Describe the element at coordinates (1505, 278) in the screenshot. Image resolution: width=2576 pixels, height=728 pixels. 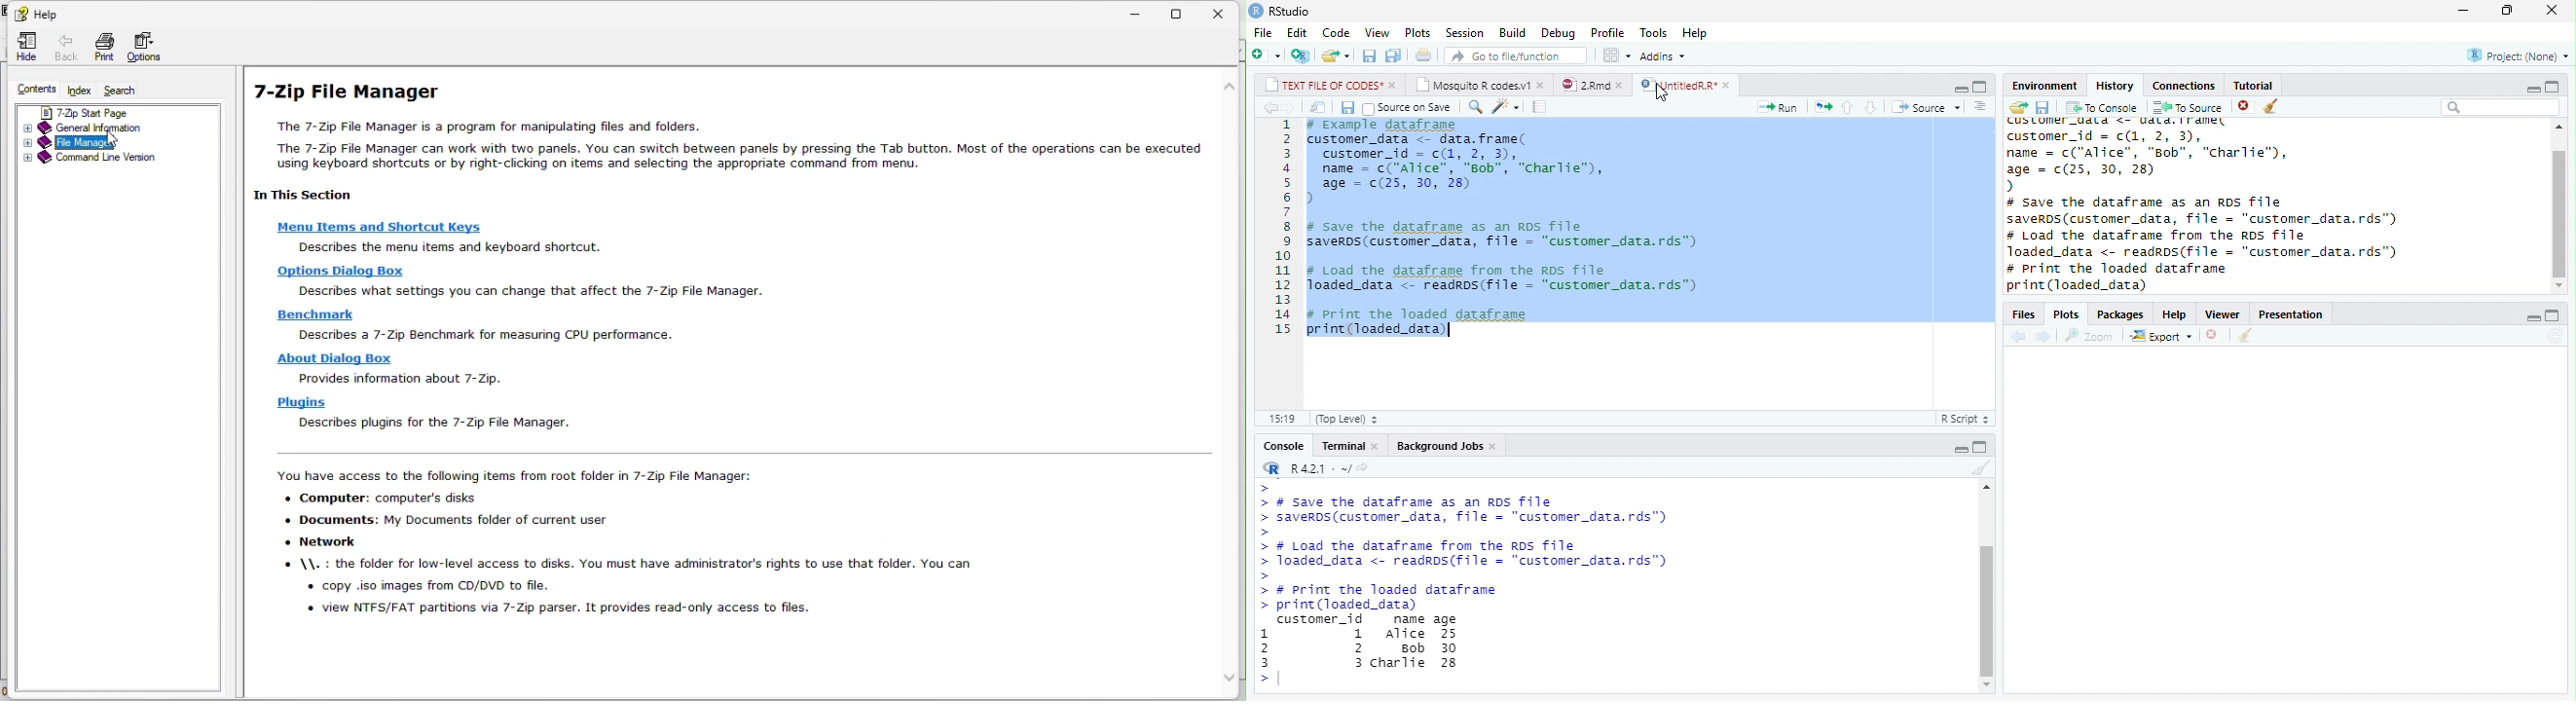
I see `# Load the dataframe from the RDs file
loaded_data <- readros(file = "customer_data.rds")` at that location.